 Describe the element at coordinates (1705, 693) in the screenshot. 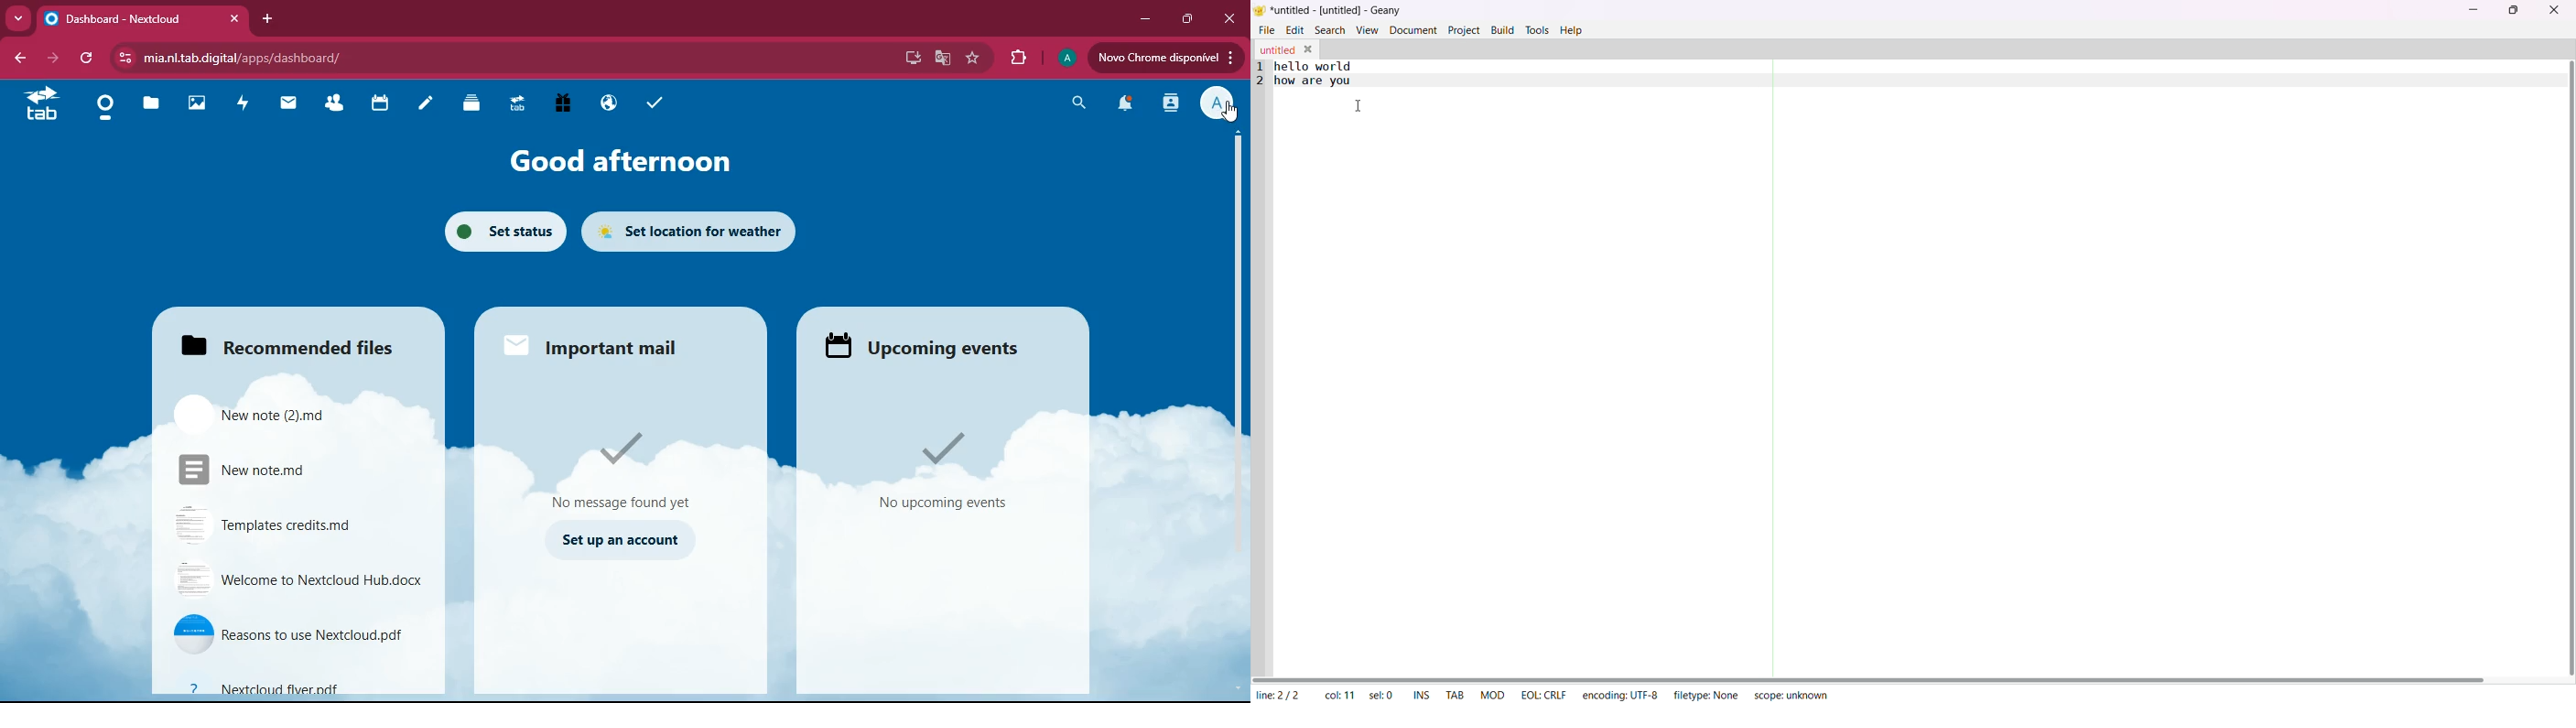

I see `filetype` at that location.